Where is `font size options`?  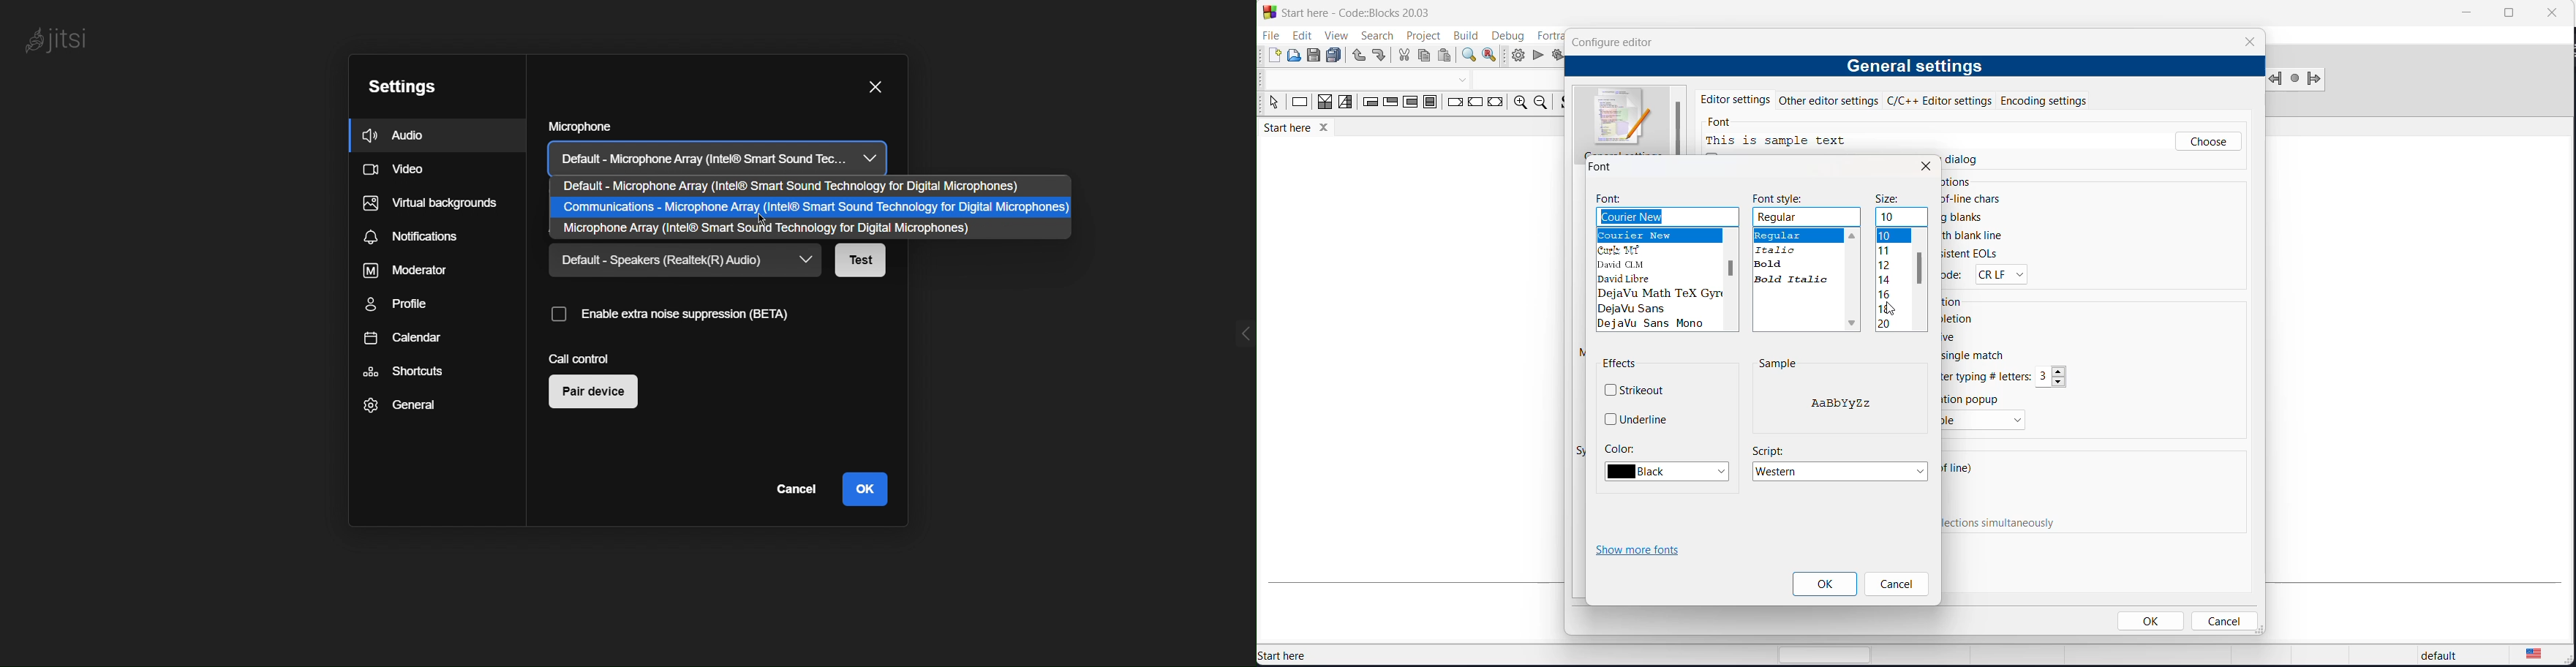 font size options is located at coordinates (1892, 279).